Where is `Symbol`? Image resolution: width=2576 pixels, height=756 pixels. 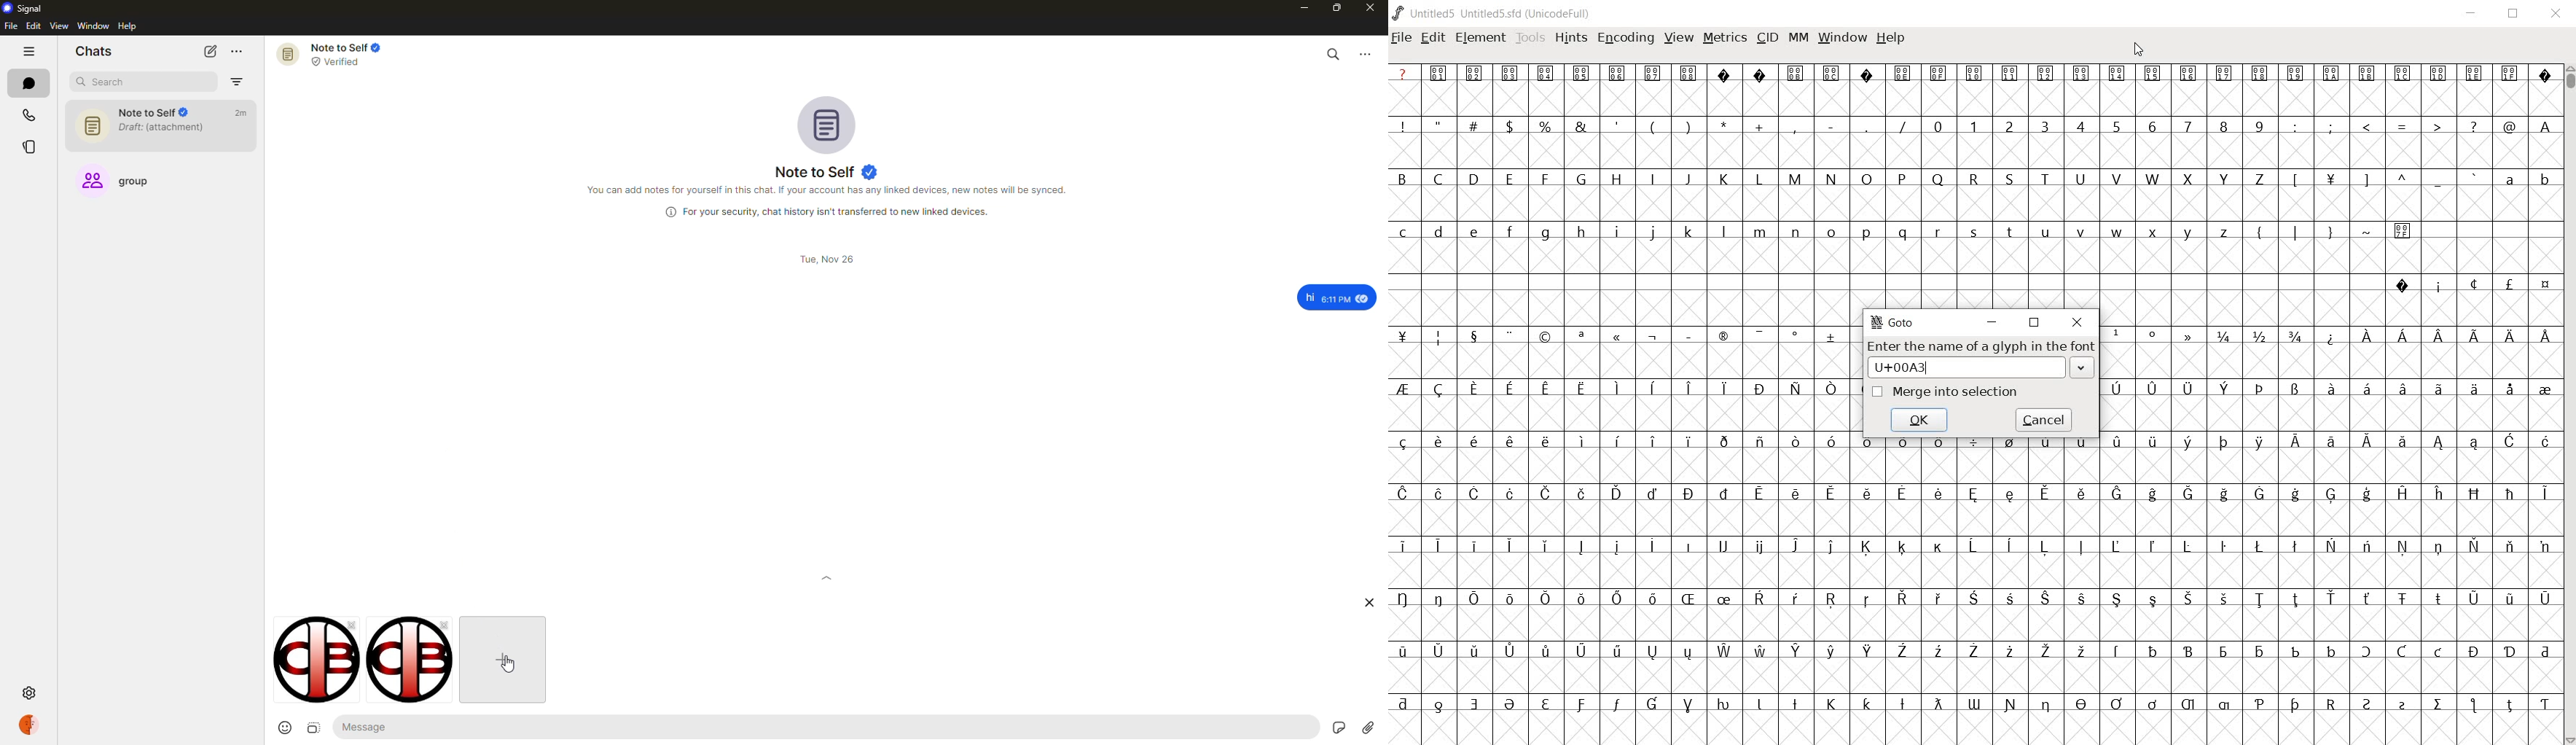
Symbol is located at coordinates (2190, 706).